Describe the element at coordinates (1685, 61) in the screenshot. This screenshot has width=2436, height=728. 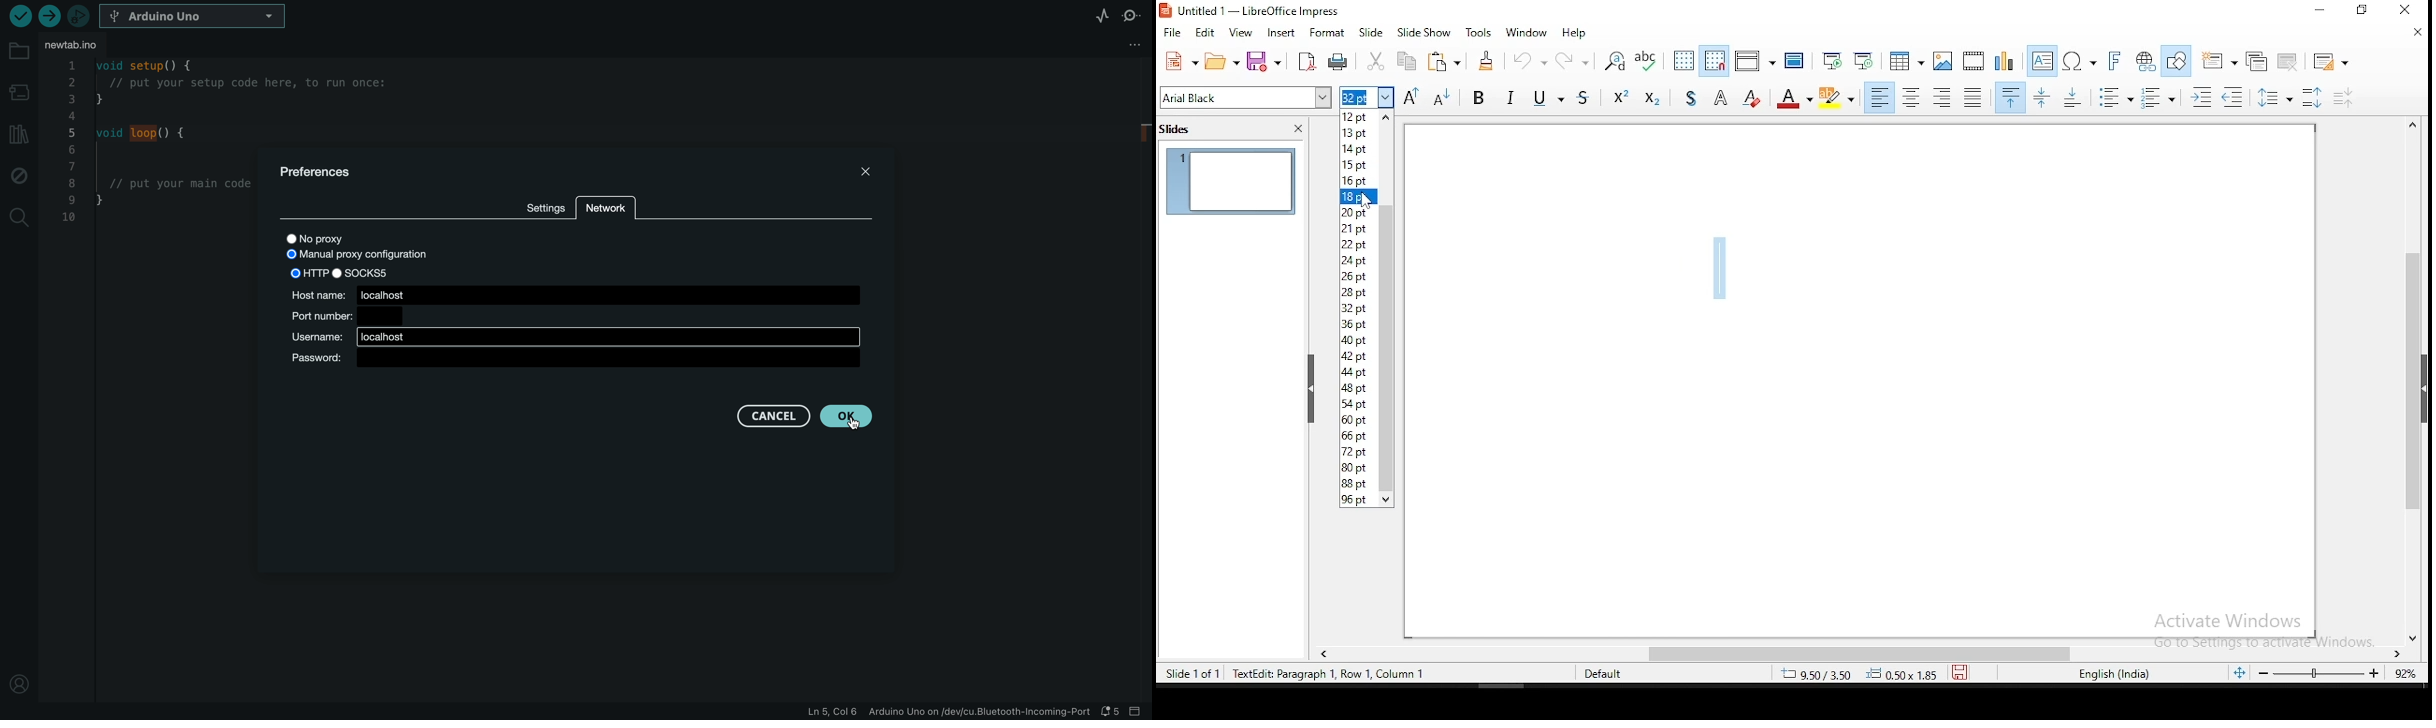
I see `display grid` at that location.